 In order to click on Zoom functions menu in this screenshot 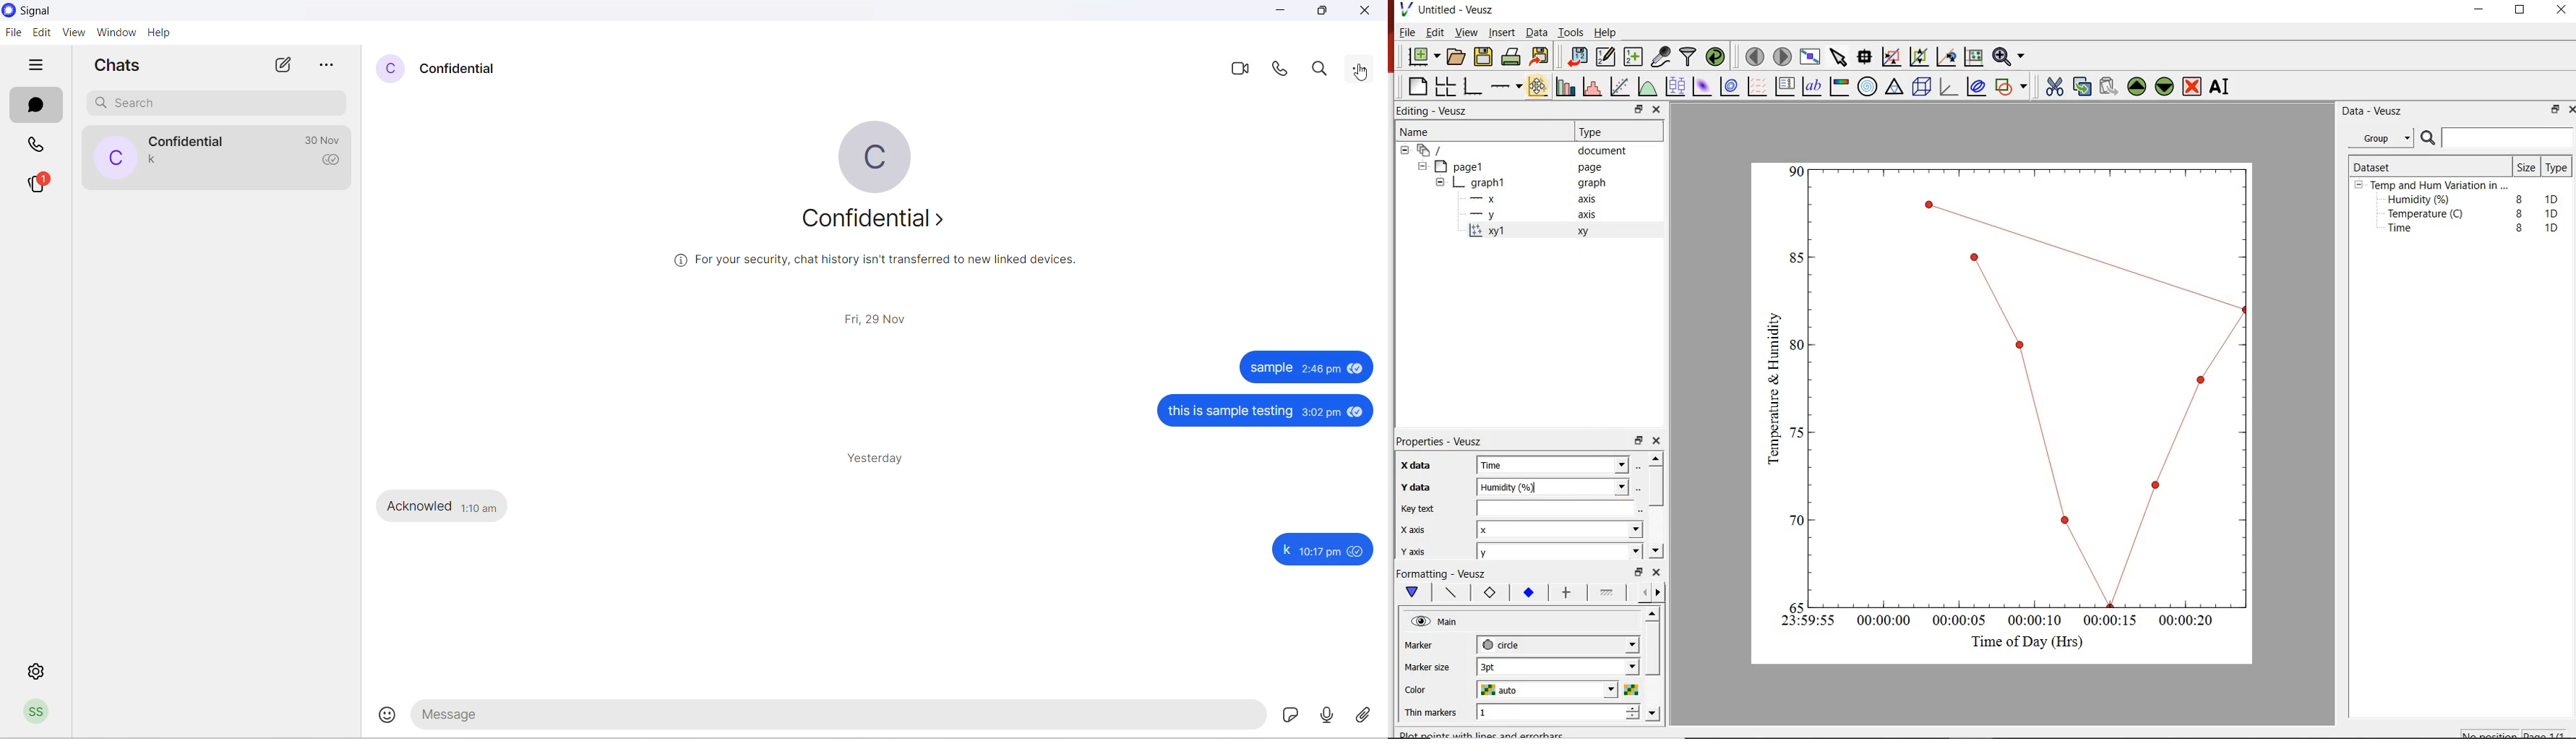, I will do `click(2008, 56)`.